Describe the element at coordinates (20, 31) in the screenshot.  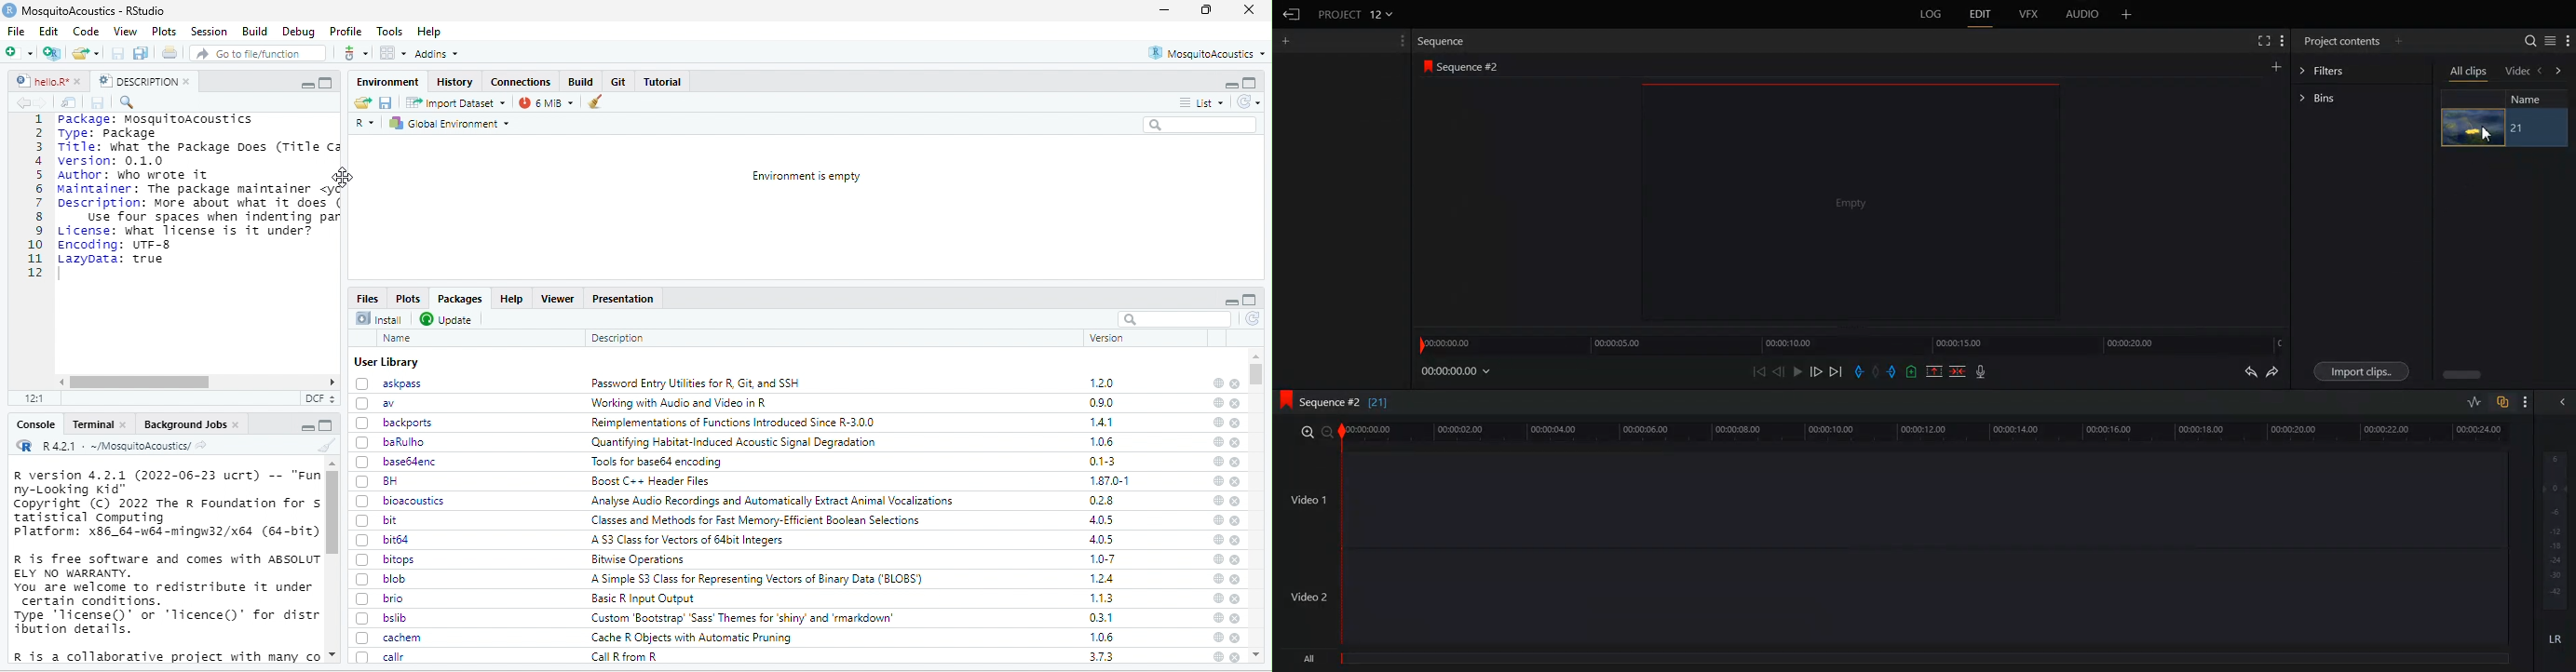
I see `File` at that location.